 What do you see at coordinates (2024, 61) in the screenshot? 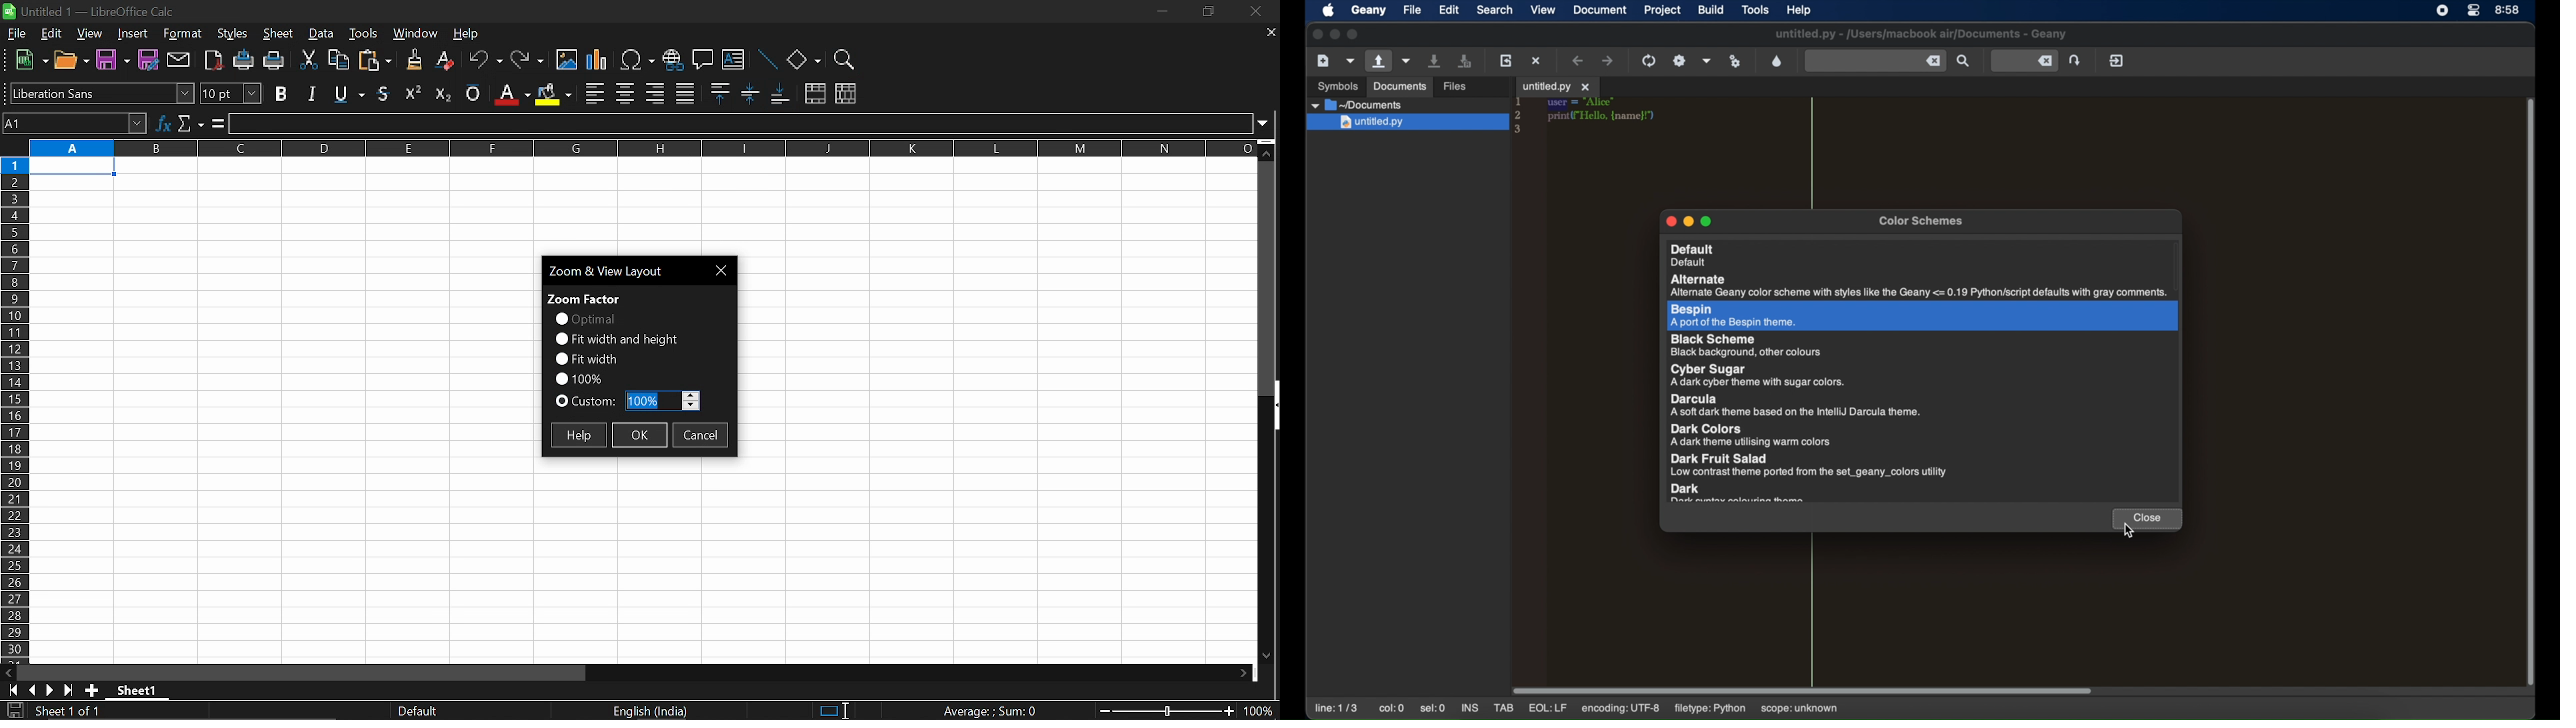
I see `jump  to the entered line number` at bounding box center [2024, 61].